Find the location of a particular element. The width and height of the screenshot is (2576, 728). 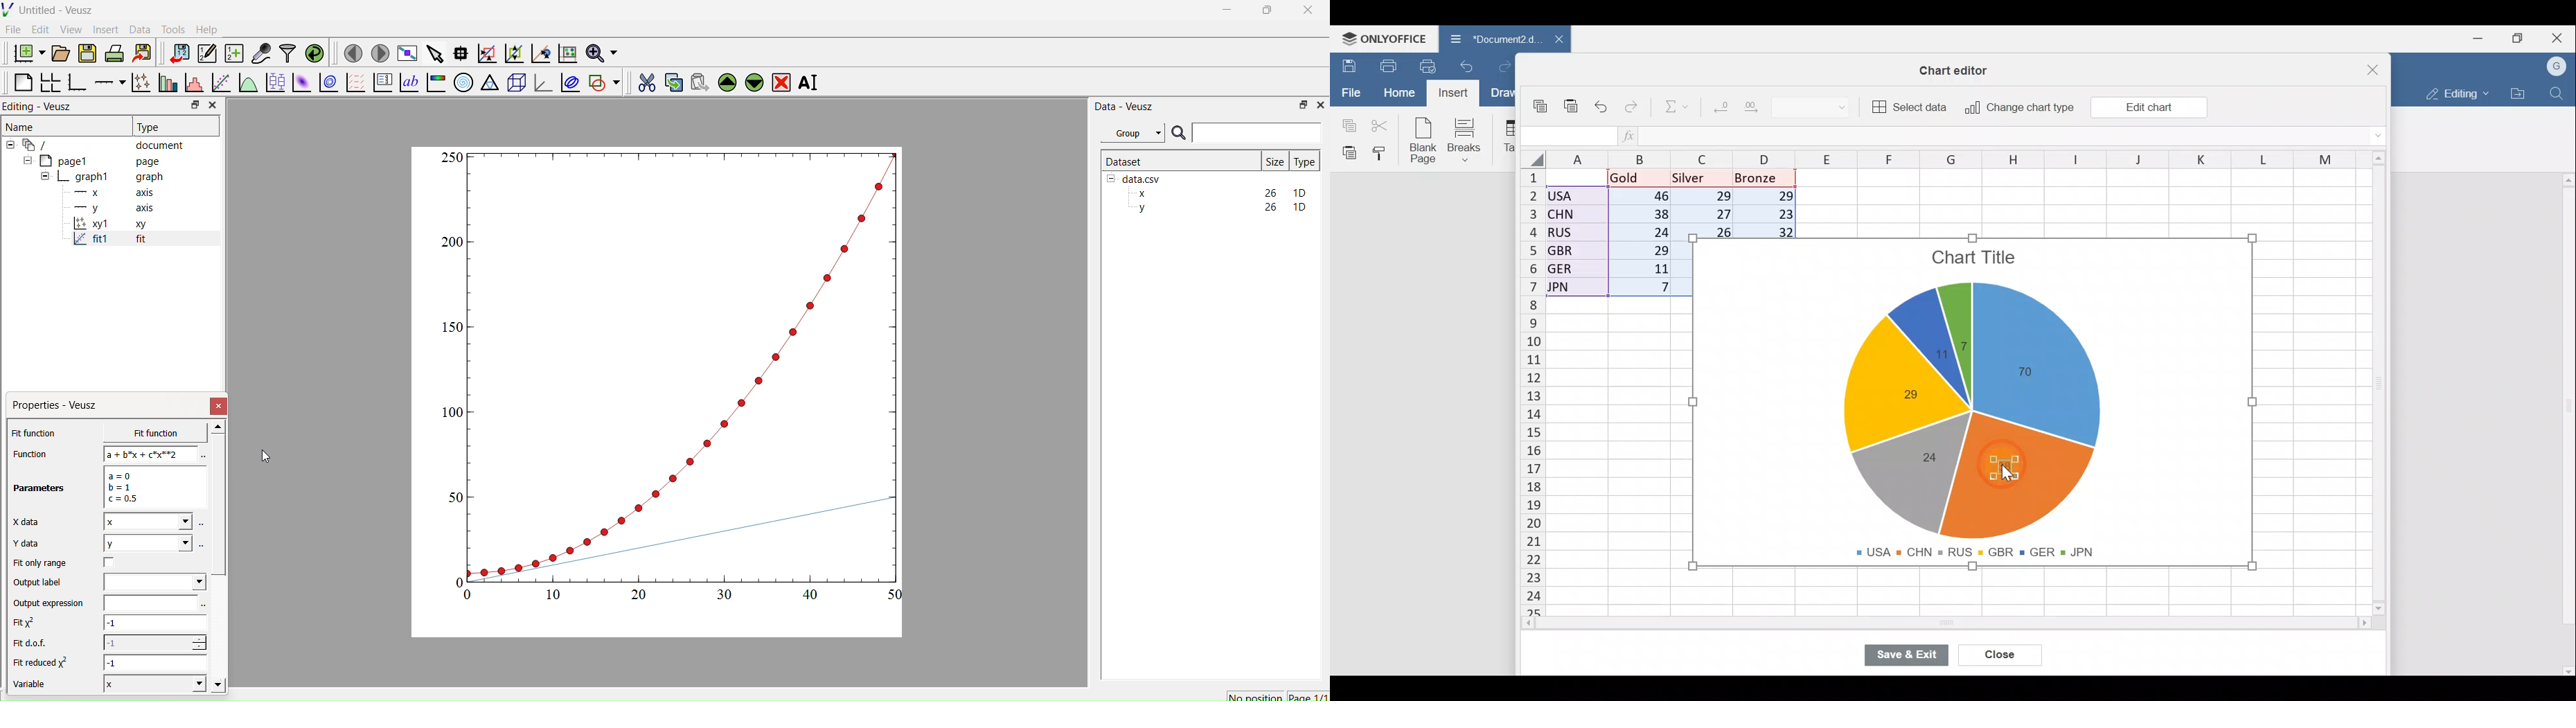

Plot points with lines and errorbars is located at coordinates (139, 82).